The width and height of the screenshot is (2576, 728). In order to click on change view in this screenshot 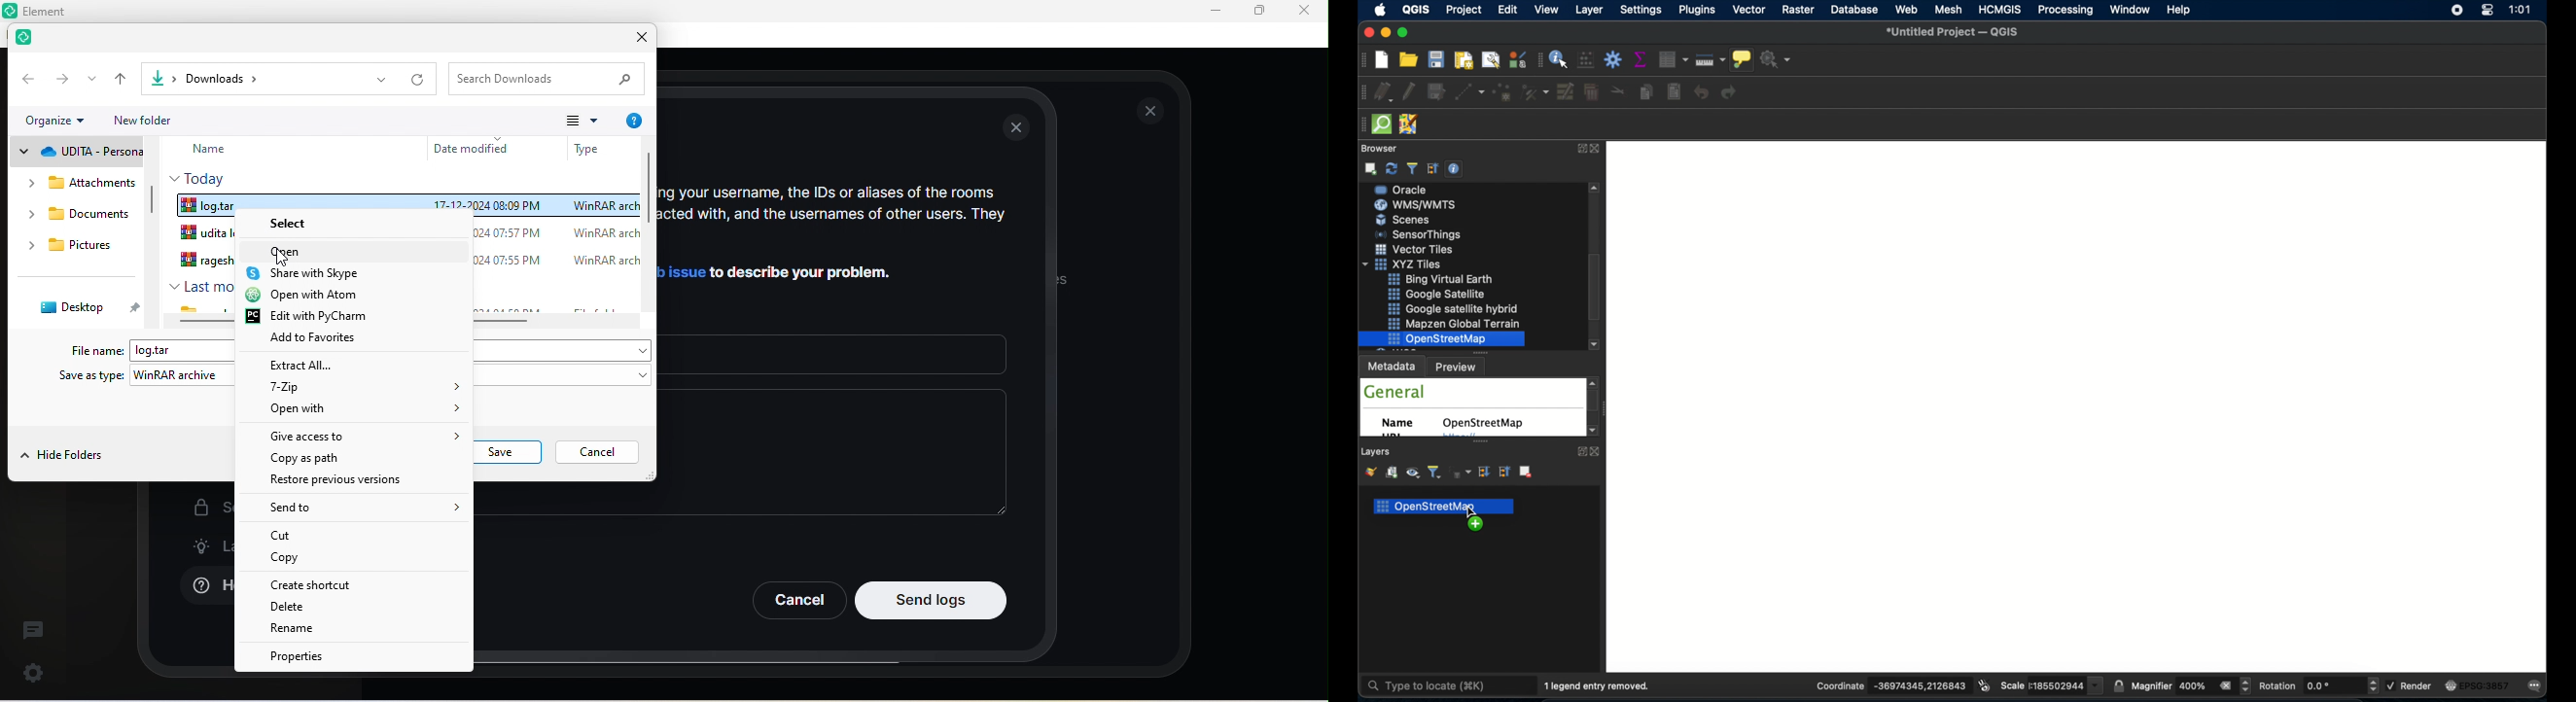, I will do `click(582, 120)`.